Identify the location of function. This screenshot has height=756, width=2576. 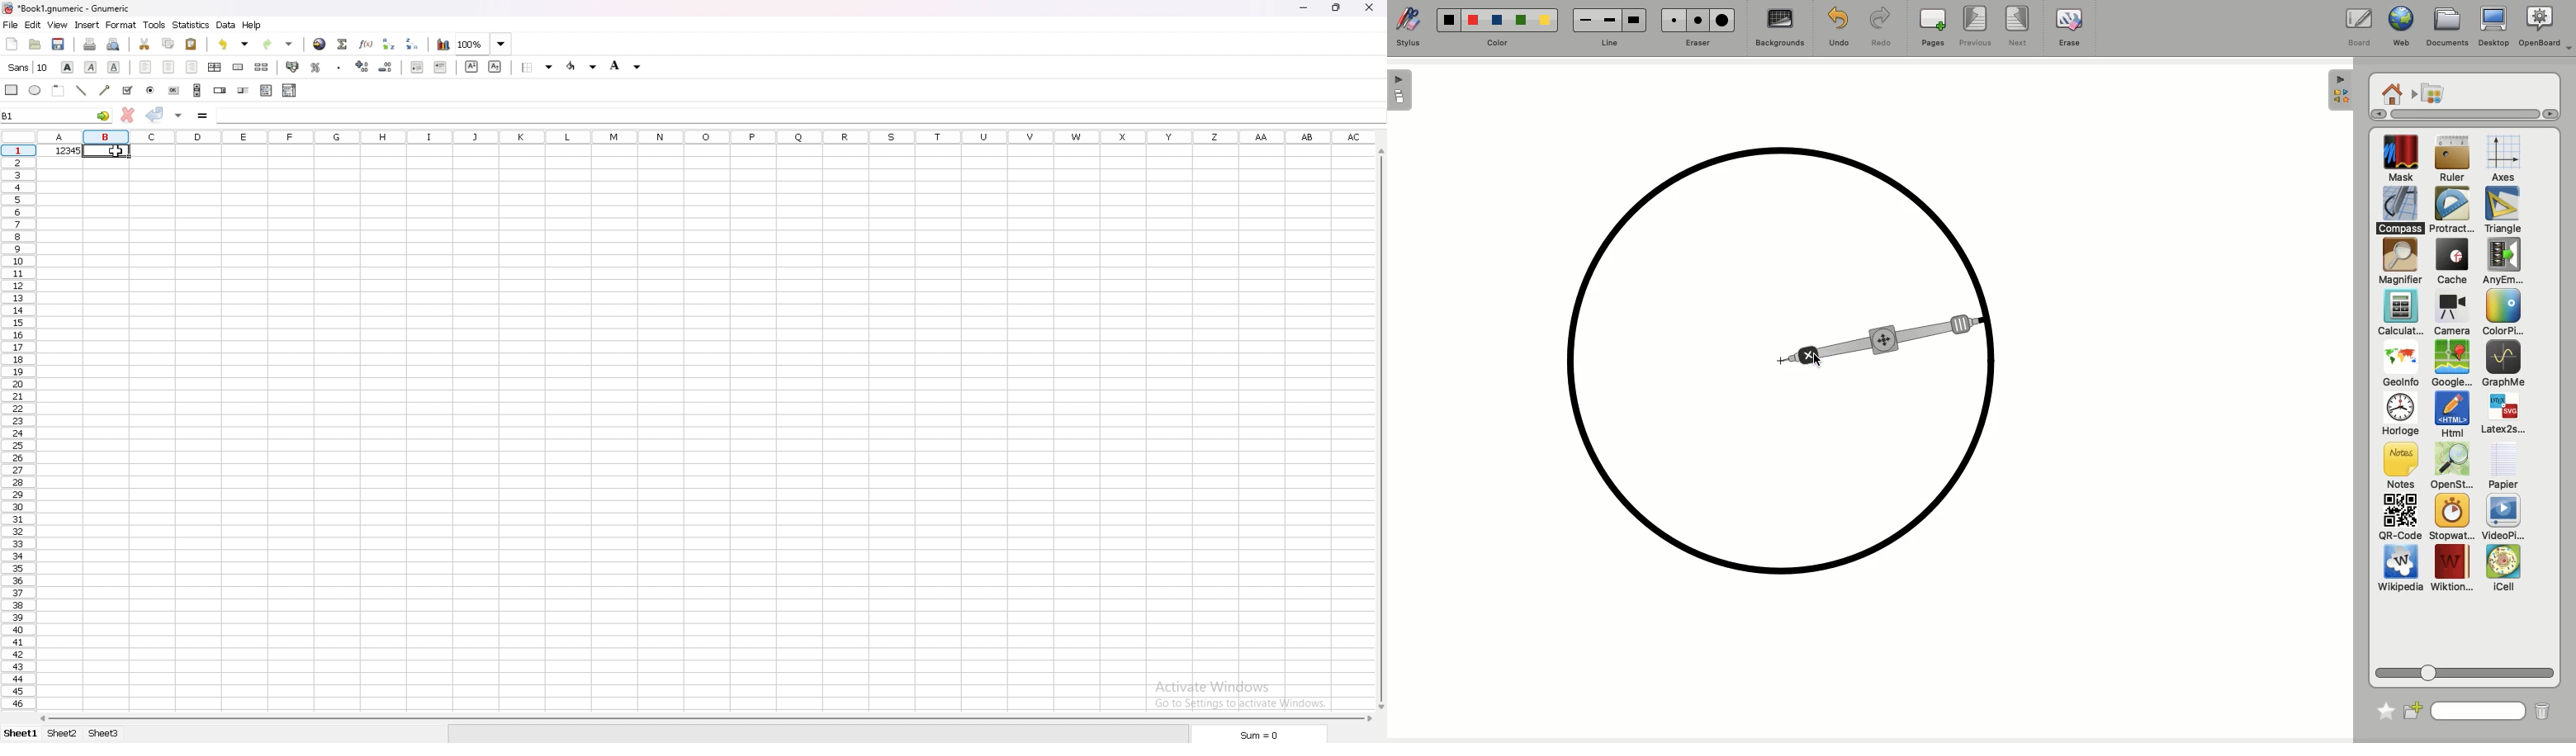
(366, 43).